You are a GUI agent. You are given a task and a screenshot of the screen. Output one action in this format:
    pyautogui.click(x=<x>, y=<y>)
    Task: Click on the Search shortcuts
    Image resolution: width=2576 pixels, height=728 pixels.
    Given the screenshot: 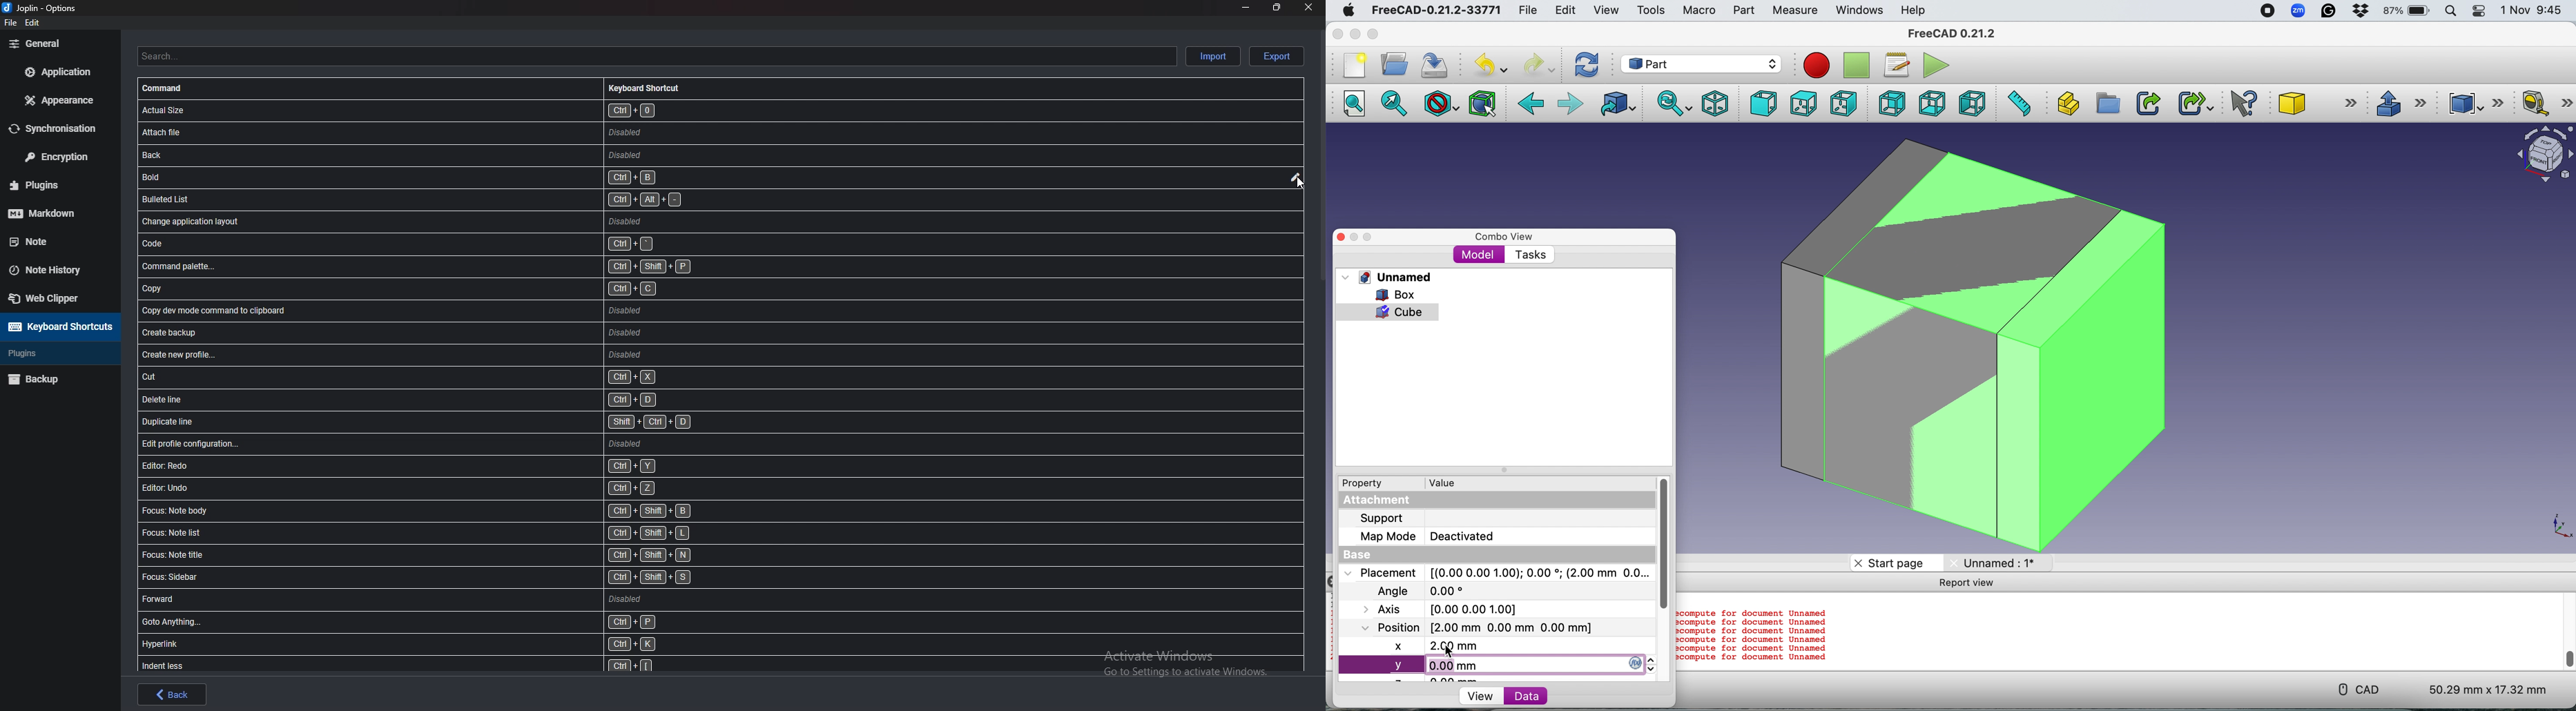 What is the action you would take?
    pyautogui.click(x=659, y=57)
    